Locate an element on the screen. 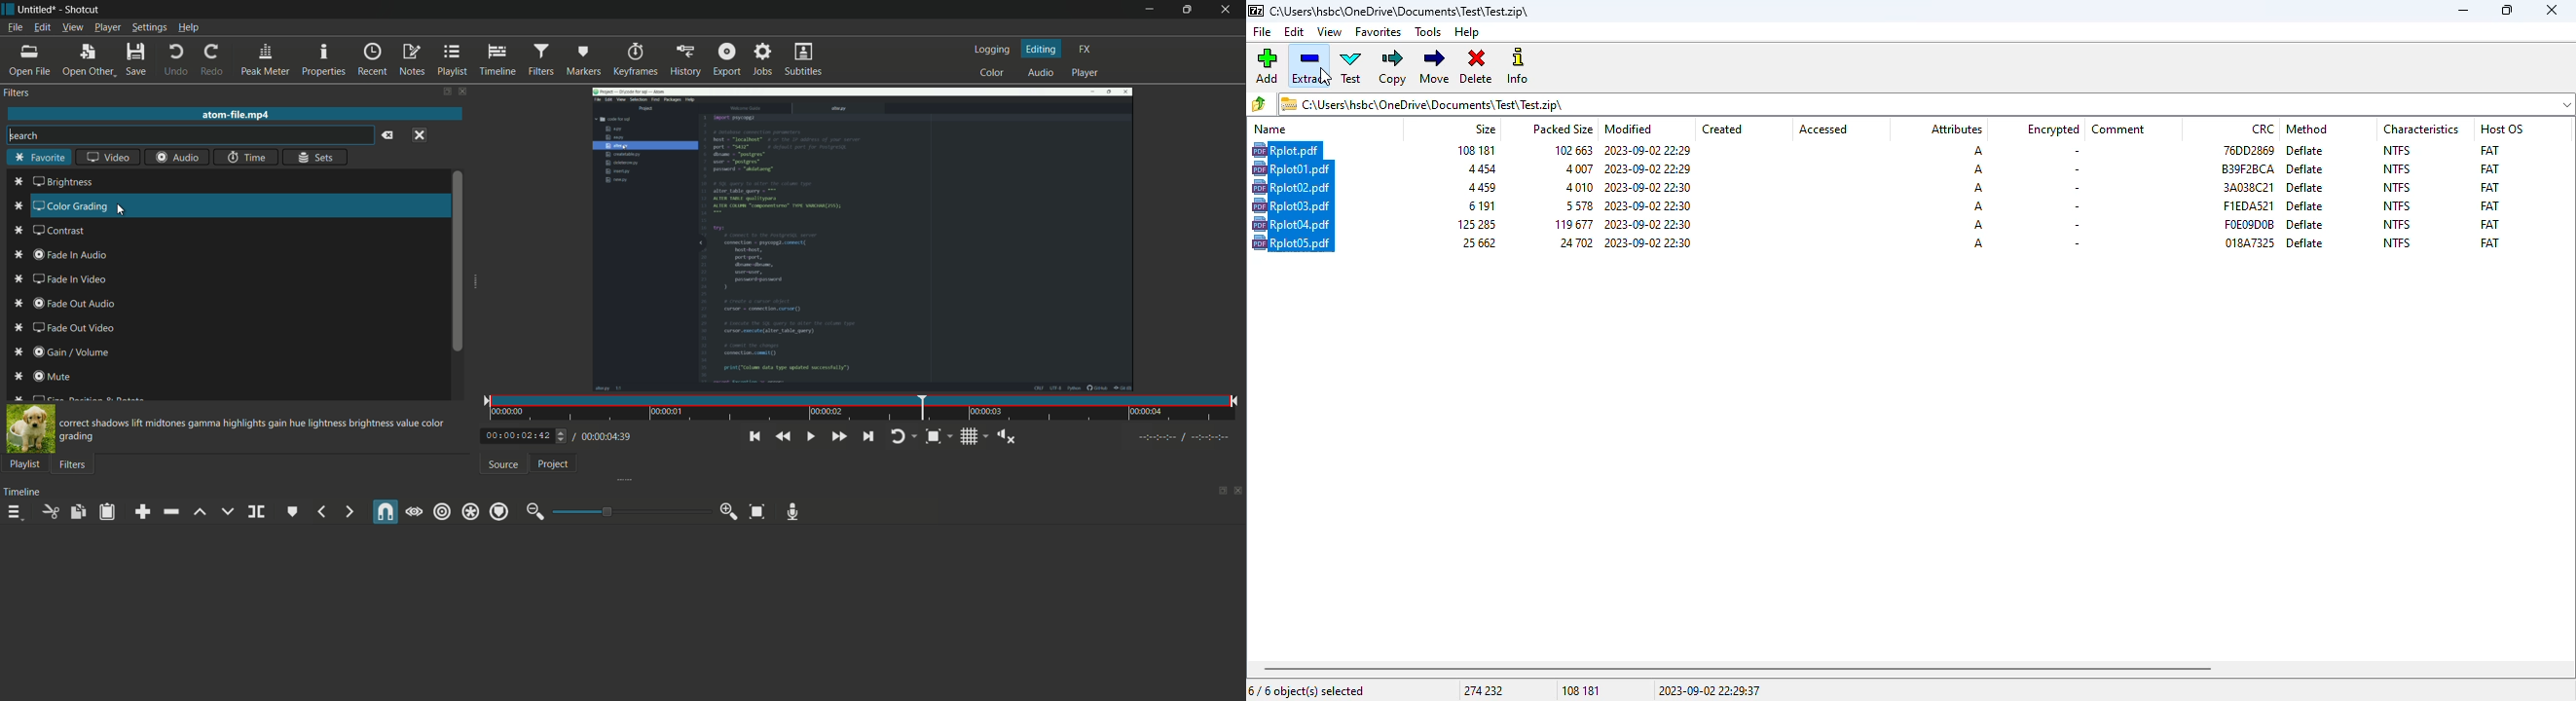  split at playhead is located at coordinates (256, 512).